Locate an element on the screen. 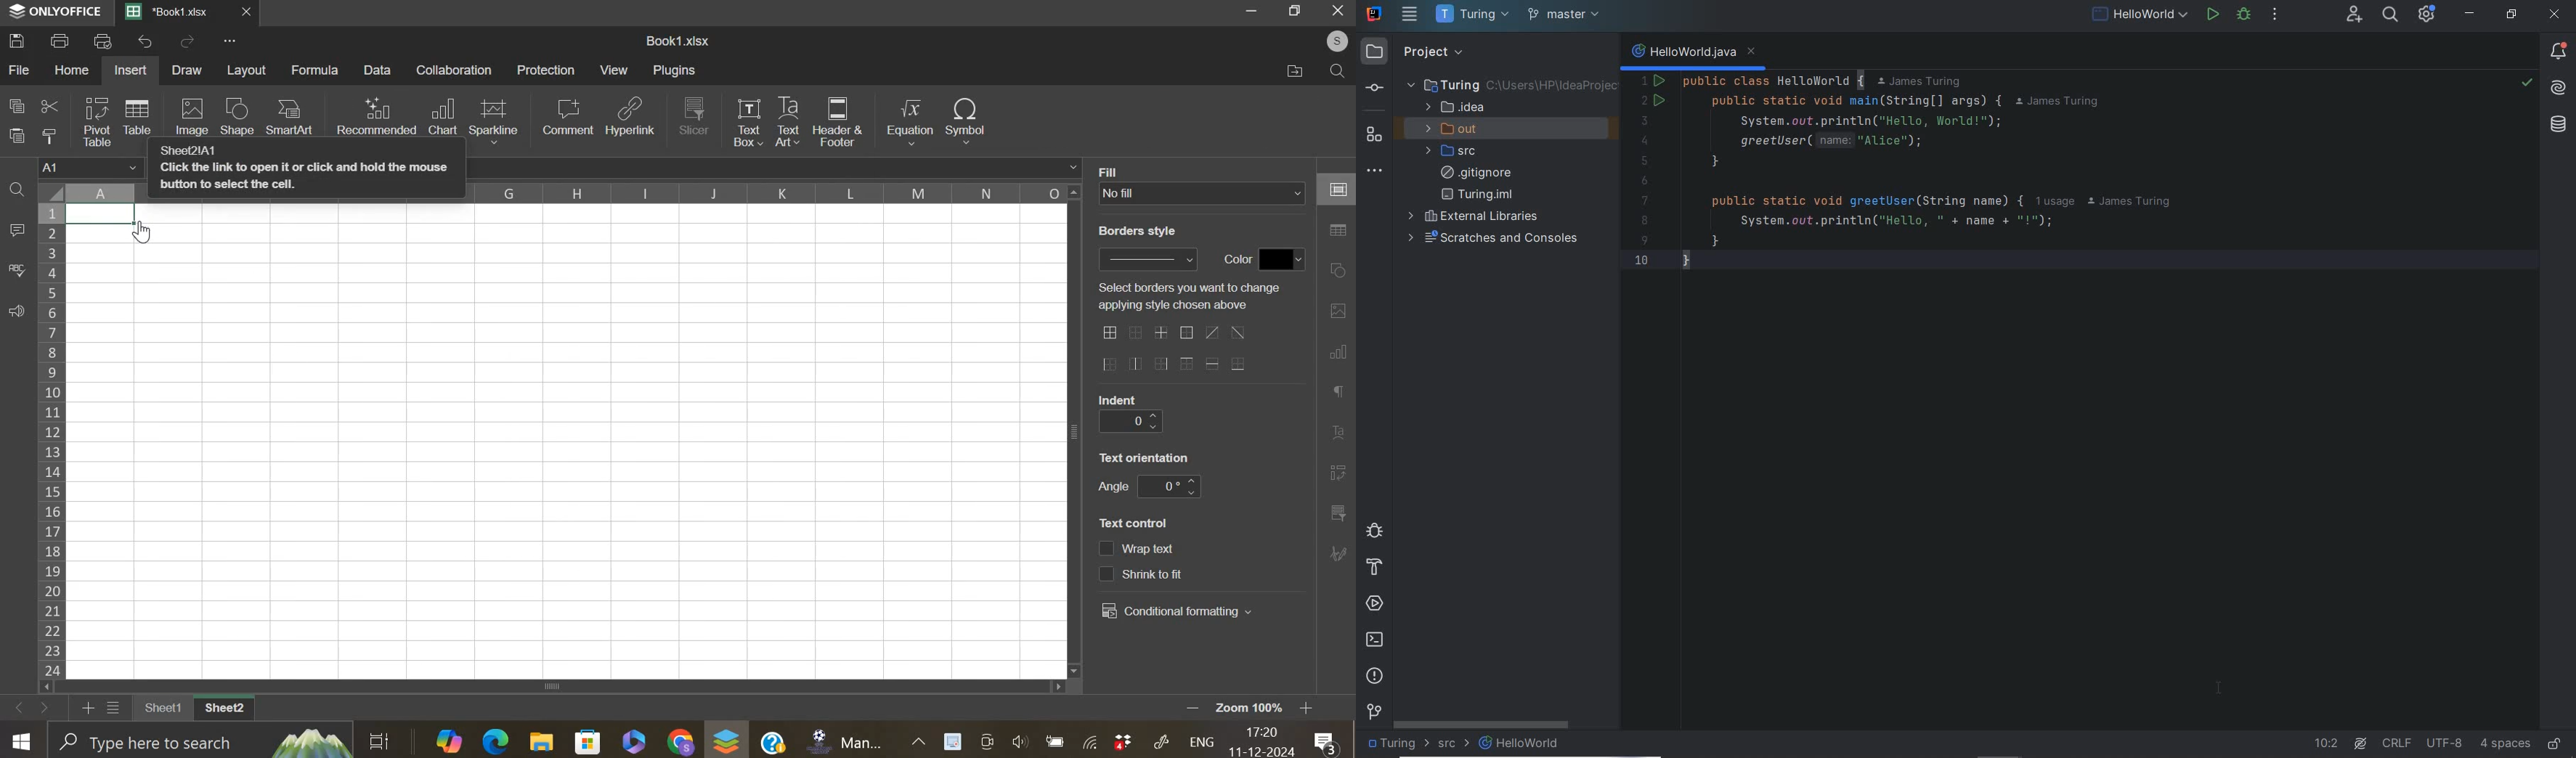  ONLY OFFICE logo is located at coordinates (56, 11).